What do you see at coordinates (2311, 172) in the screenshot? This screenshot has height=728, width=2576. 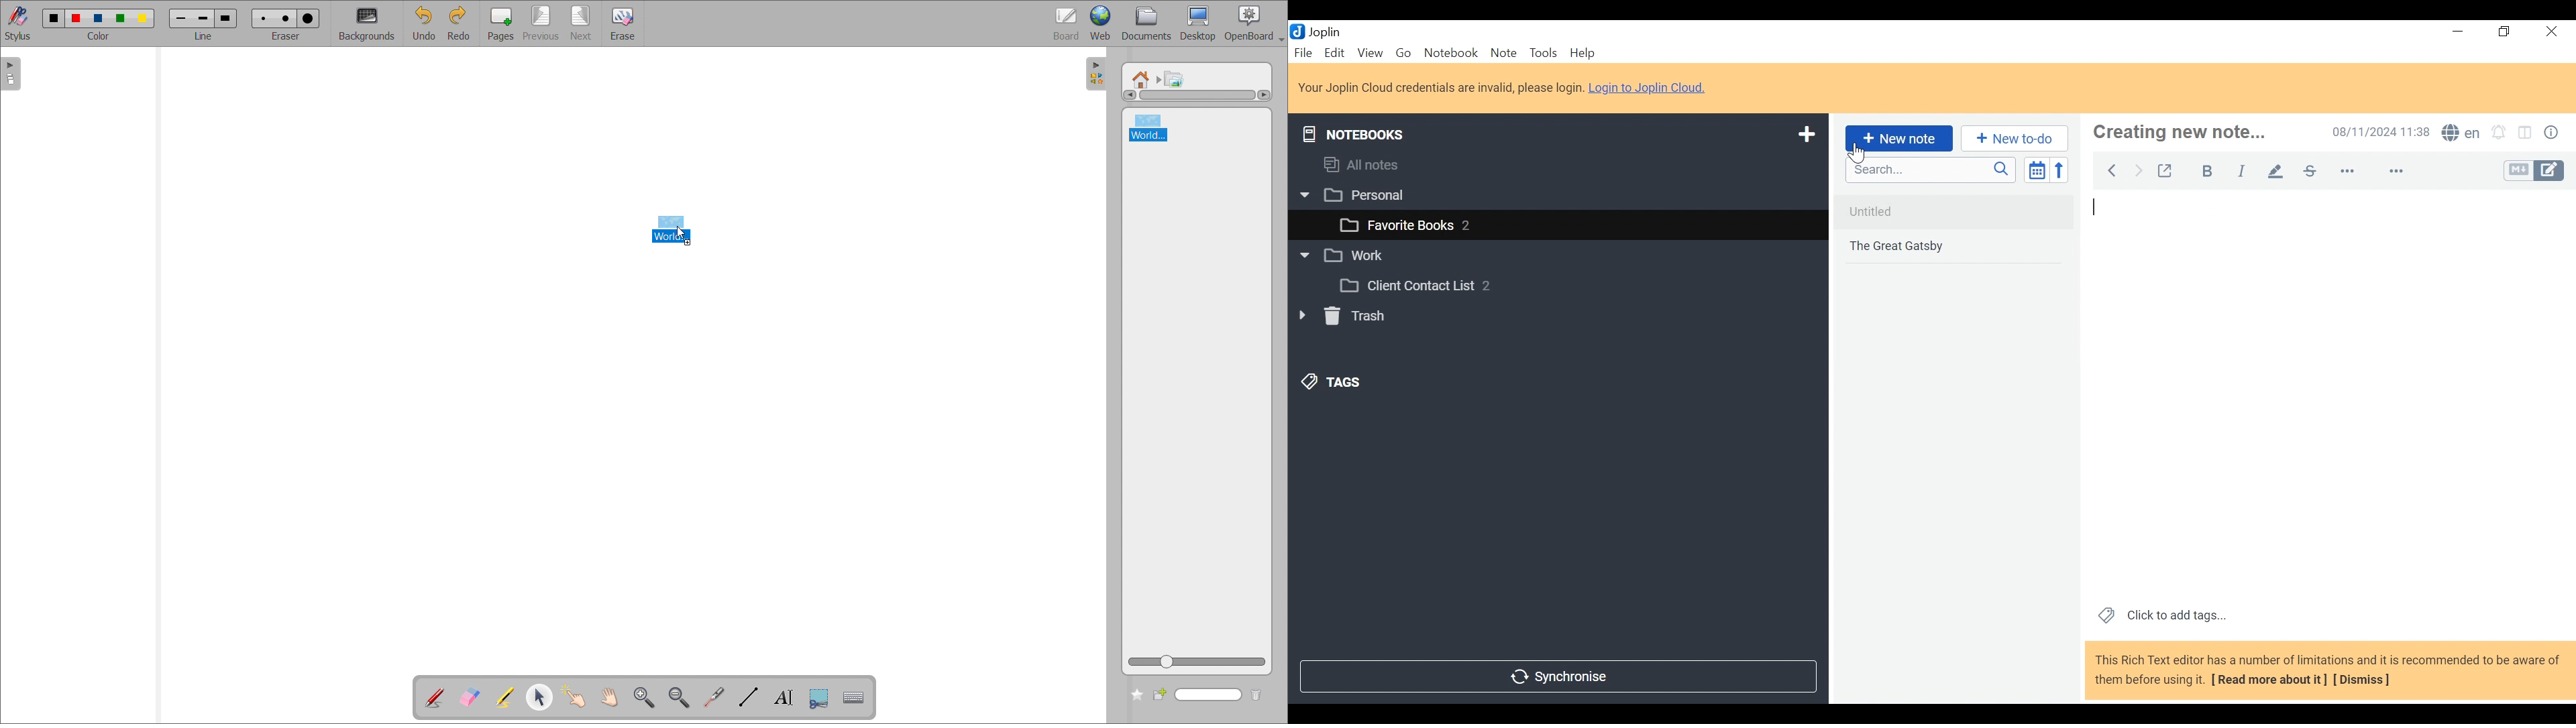 I see `Strikethrough` at bounding box center [2311, 172].